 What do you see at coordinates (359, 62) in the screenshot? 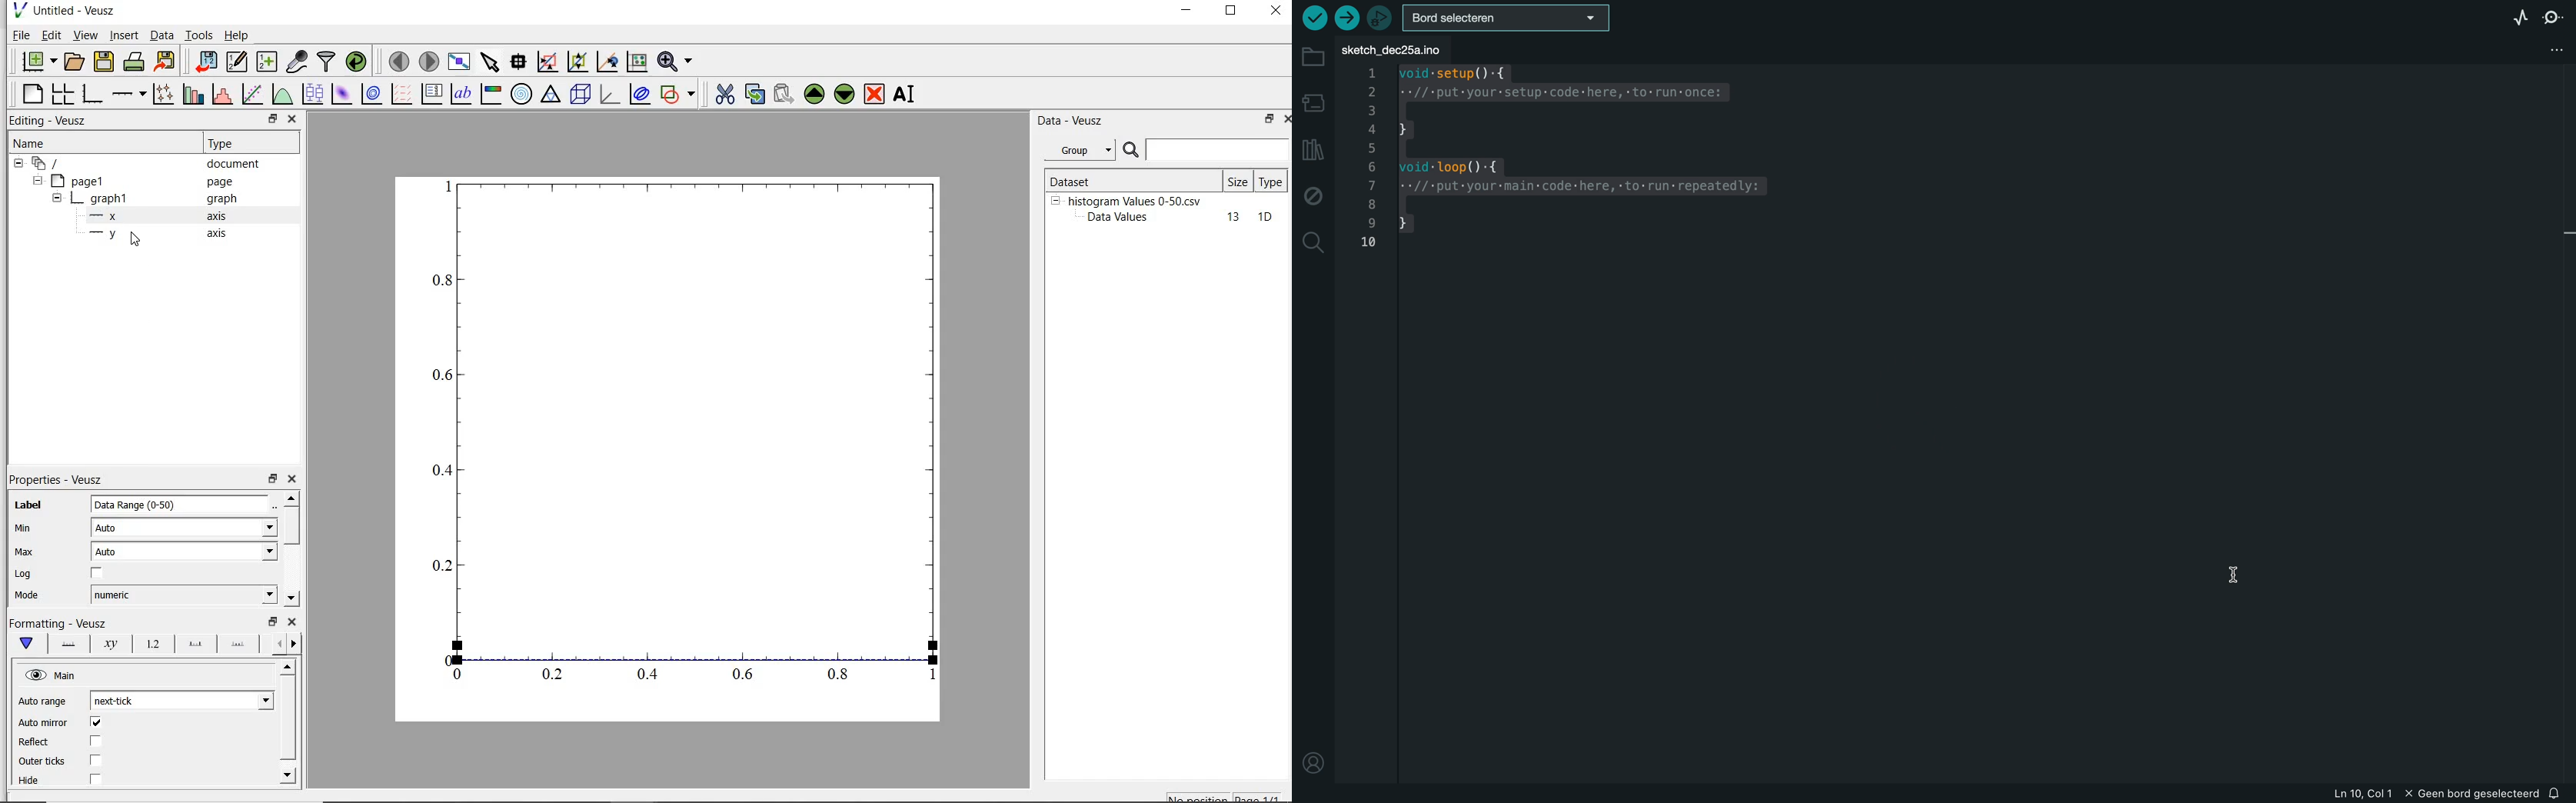
I see `reload linked datasets` at bounding box center [359, 62].